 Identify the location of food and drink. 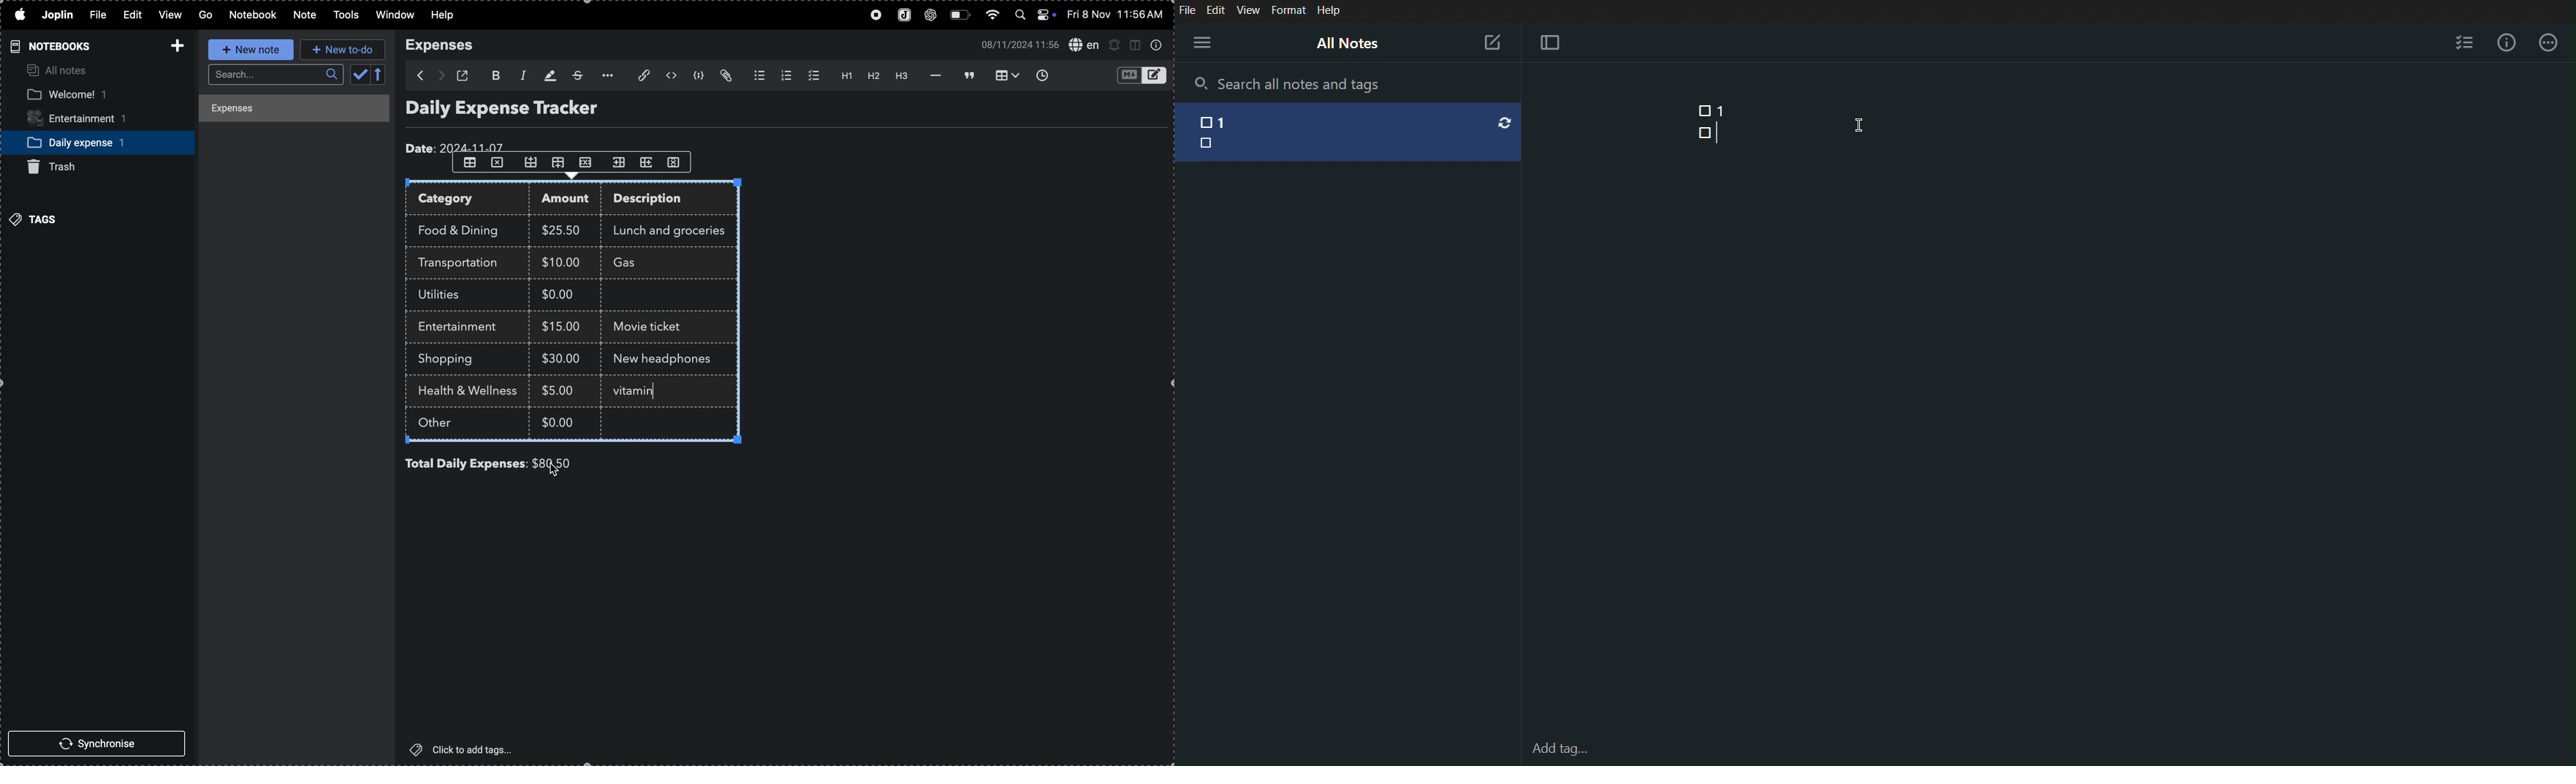
(463, 229).